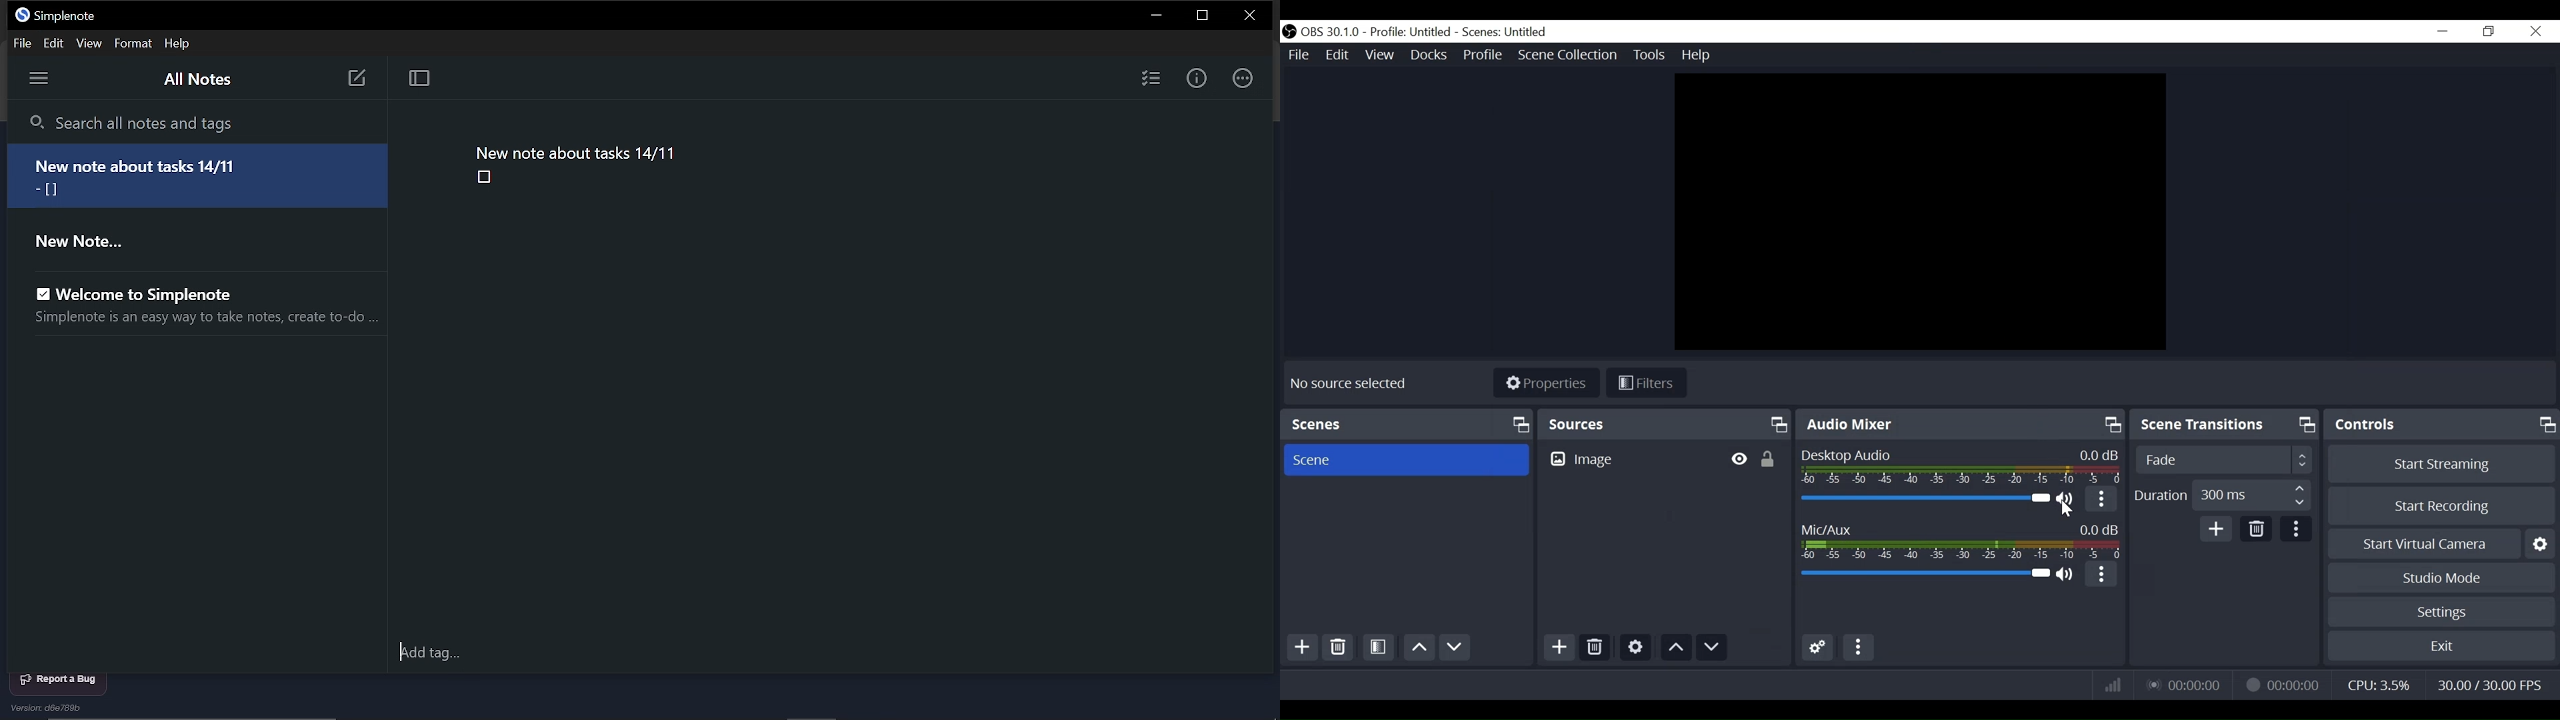 This screenshot has height=728, width=2576. I want to click on Mic/Aux , so click(1962, 541).